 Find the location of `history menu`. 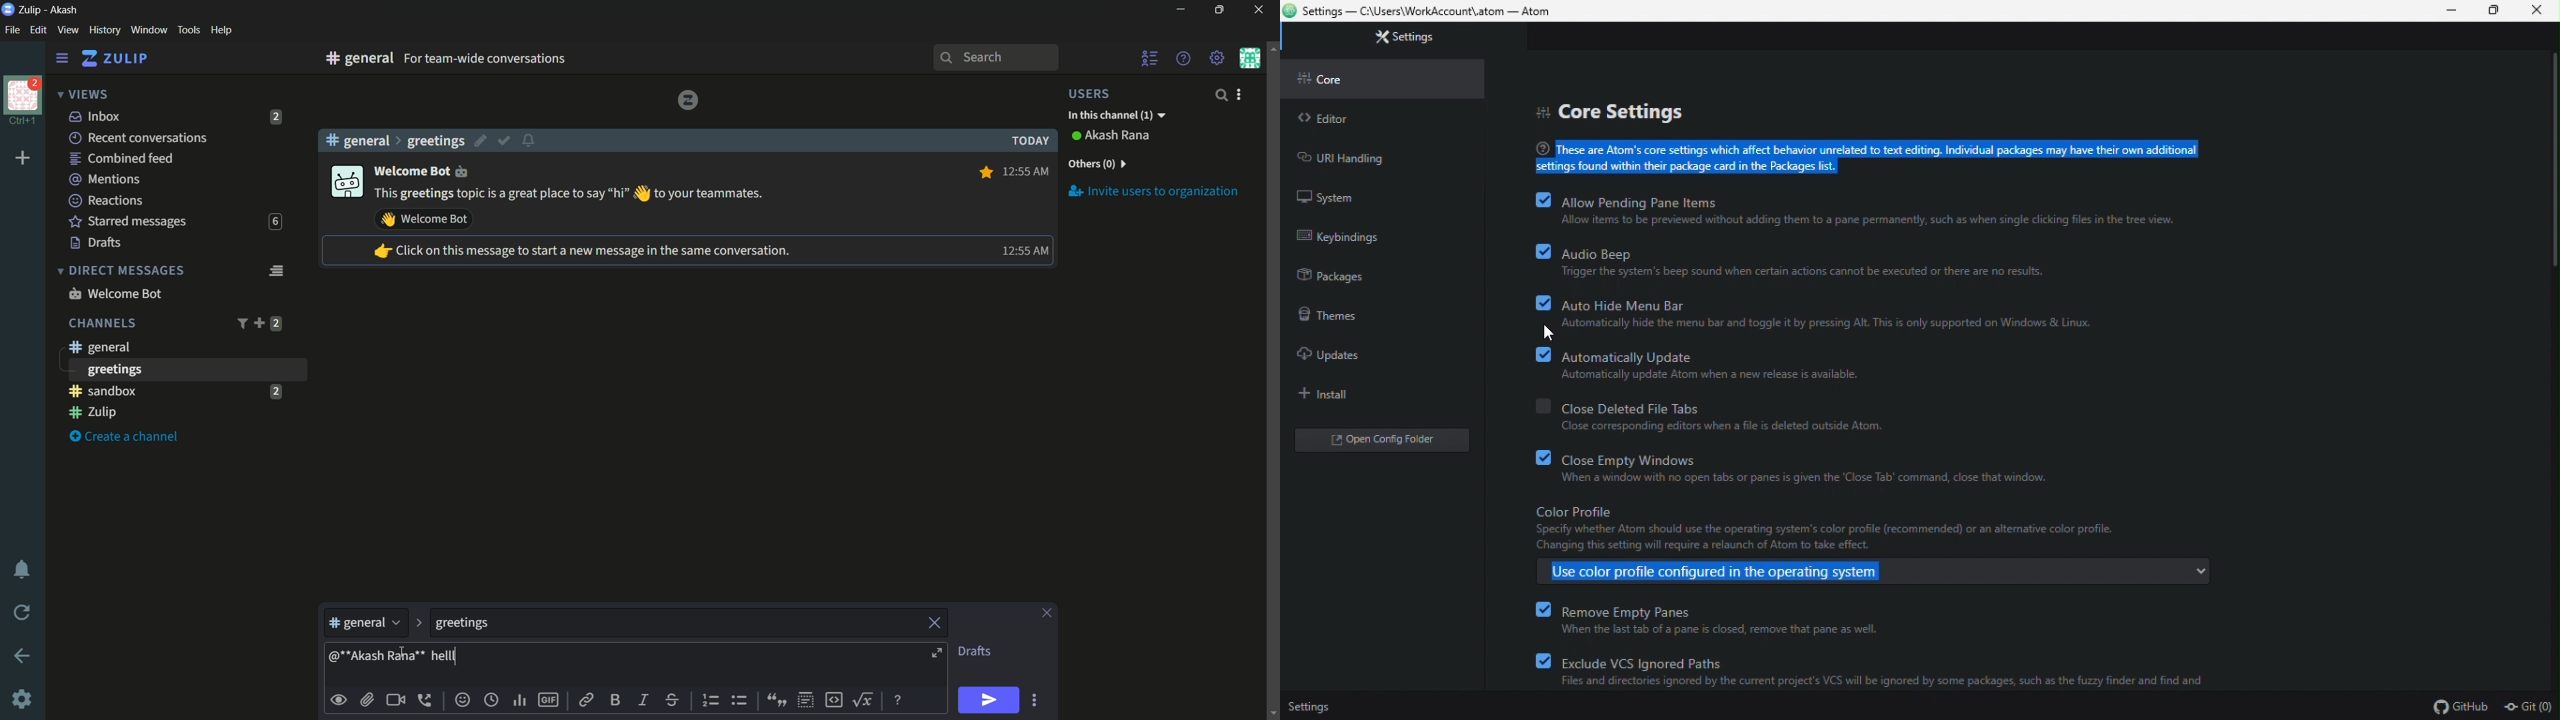

history menu is located at coordinates (105, 29).